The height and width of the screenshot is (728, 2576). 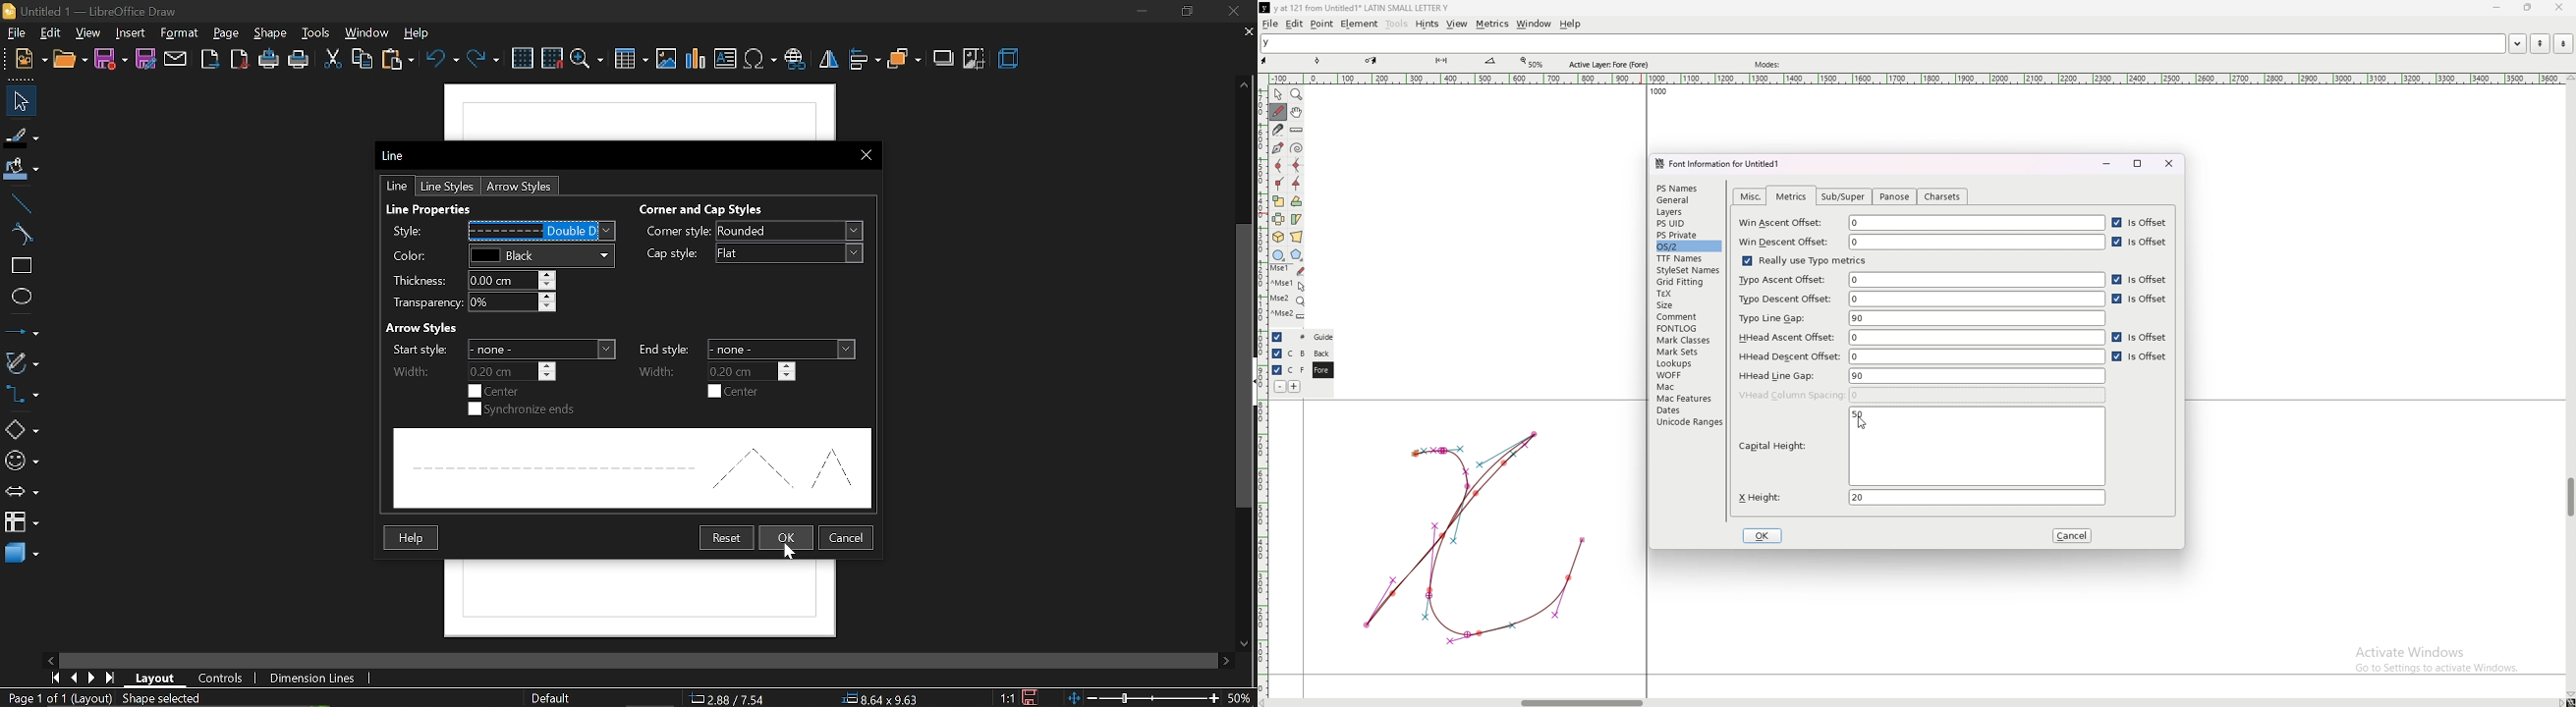 I want to click on arrows, so click(x=22, y=492).